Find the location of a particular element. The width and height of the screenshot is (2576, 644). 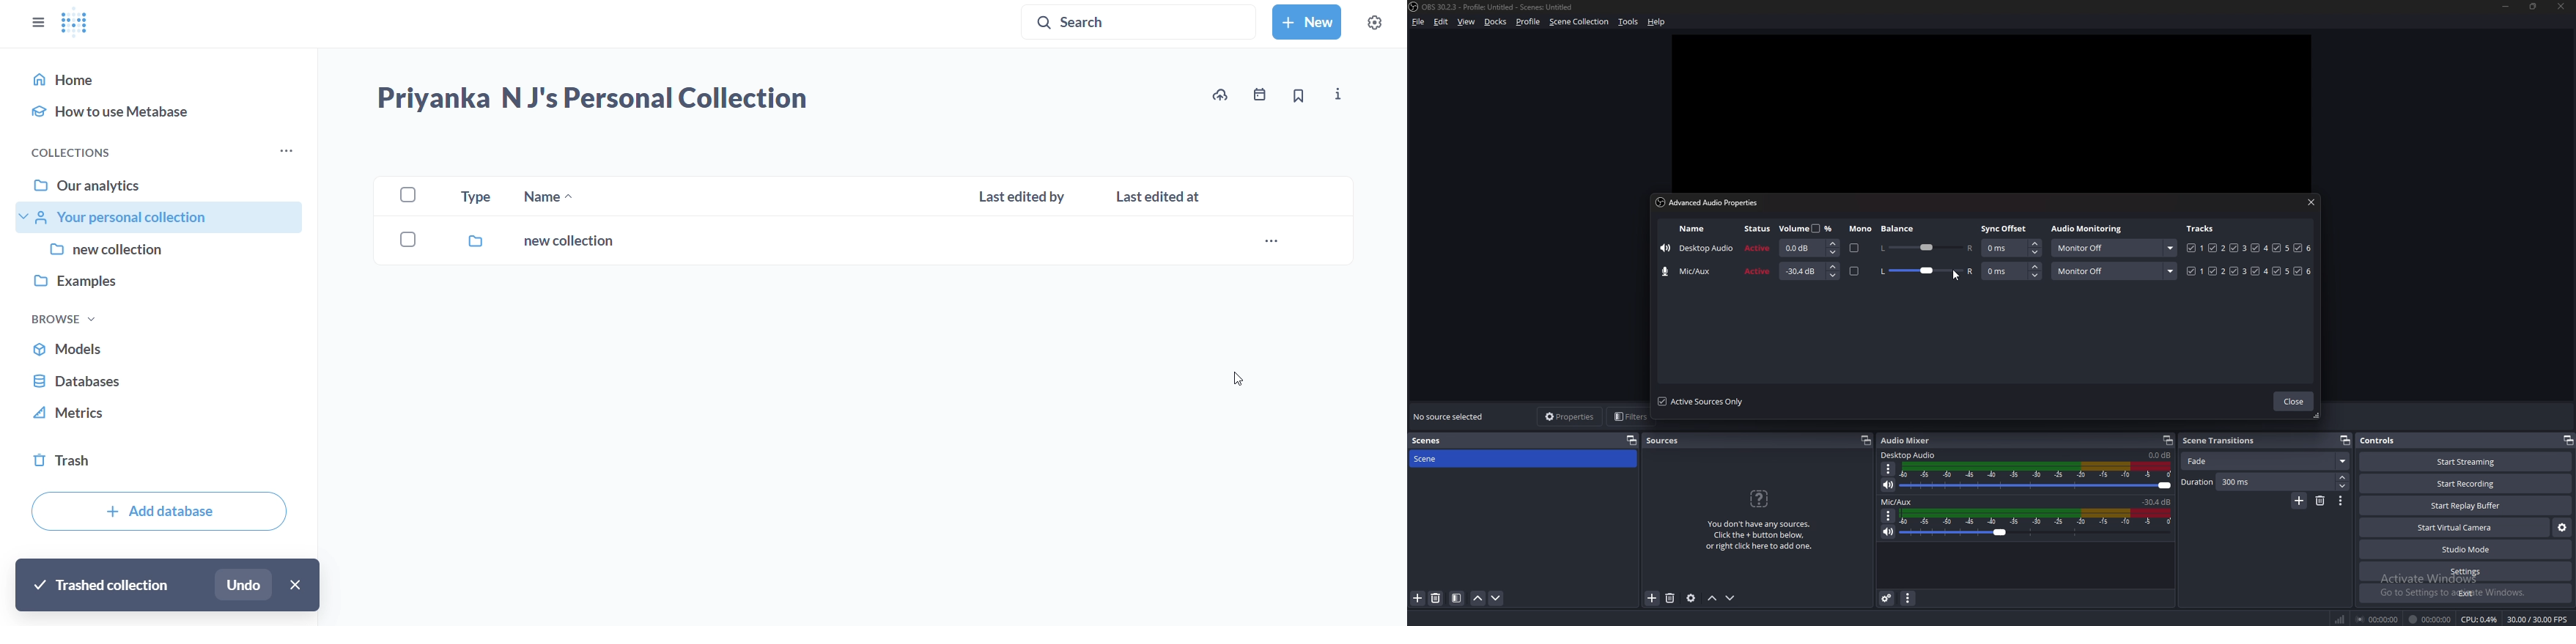

studio mode is located at coordinates (2465, 549).